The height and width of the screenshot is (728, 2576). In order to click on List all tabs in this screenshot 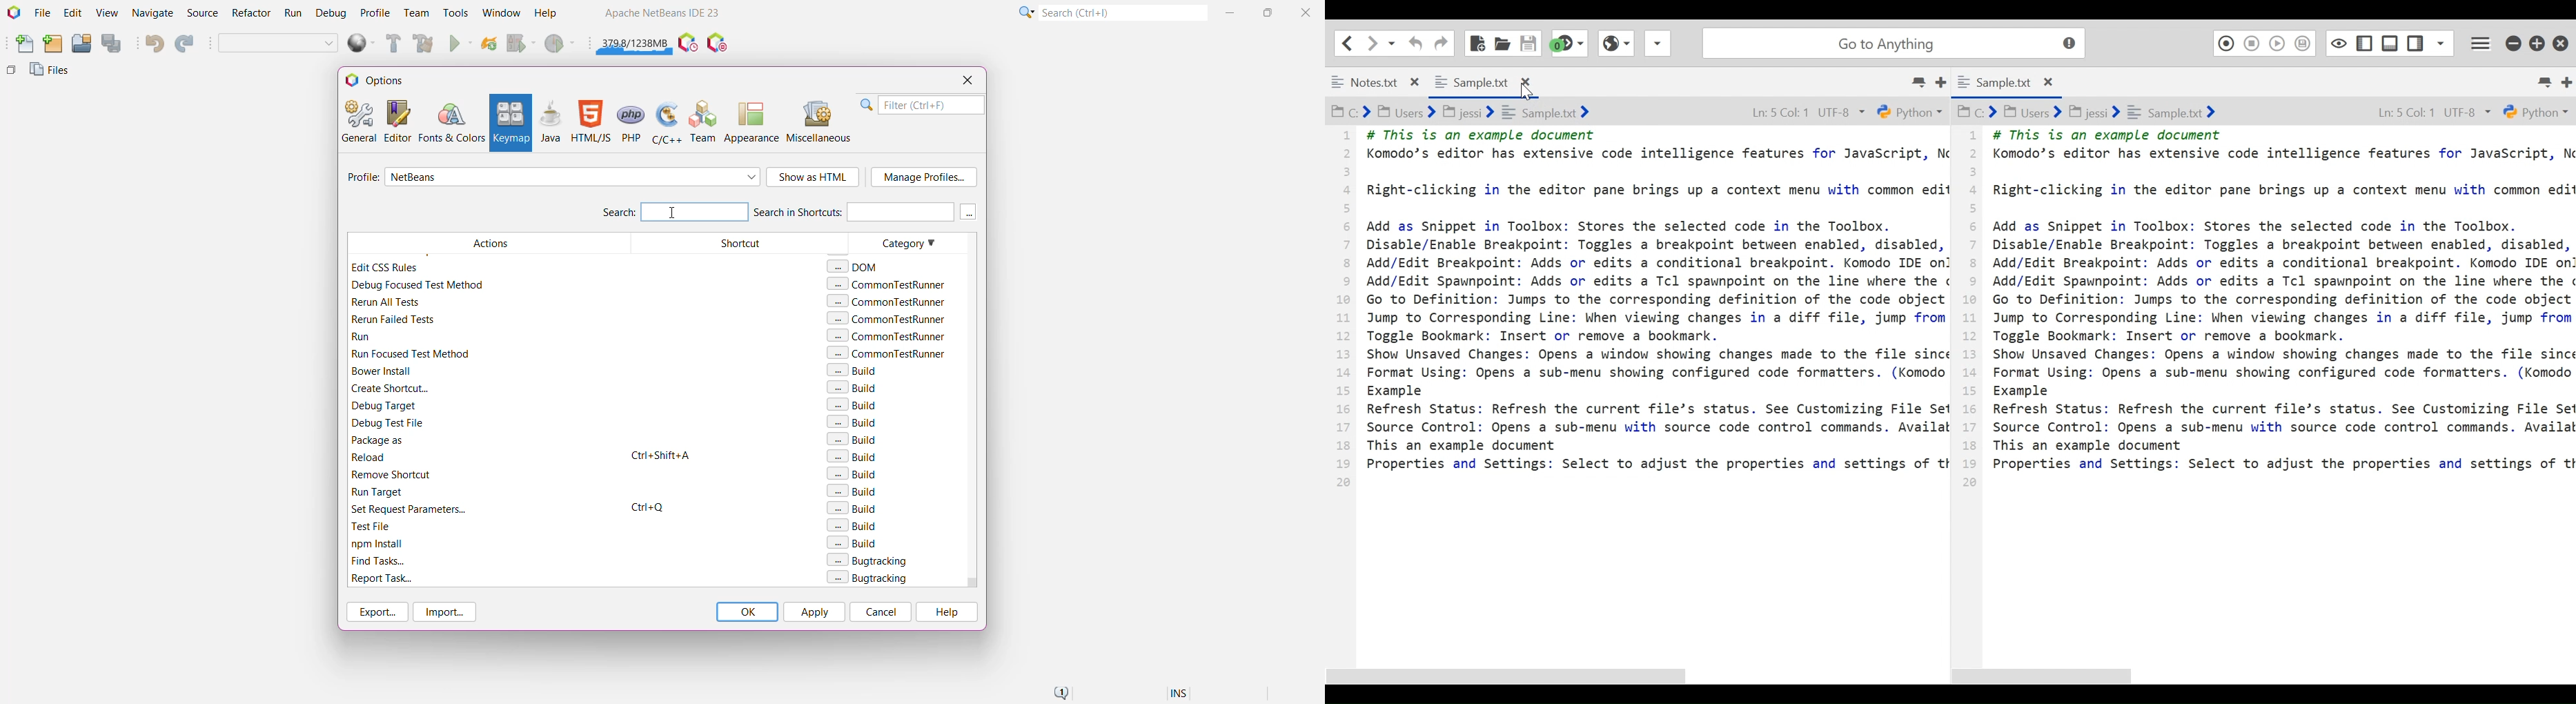, I will do `click(2544, 80)`.